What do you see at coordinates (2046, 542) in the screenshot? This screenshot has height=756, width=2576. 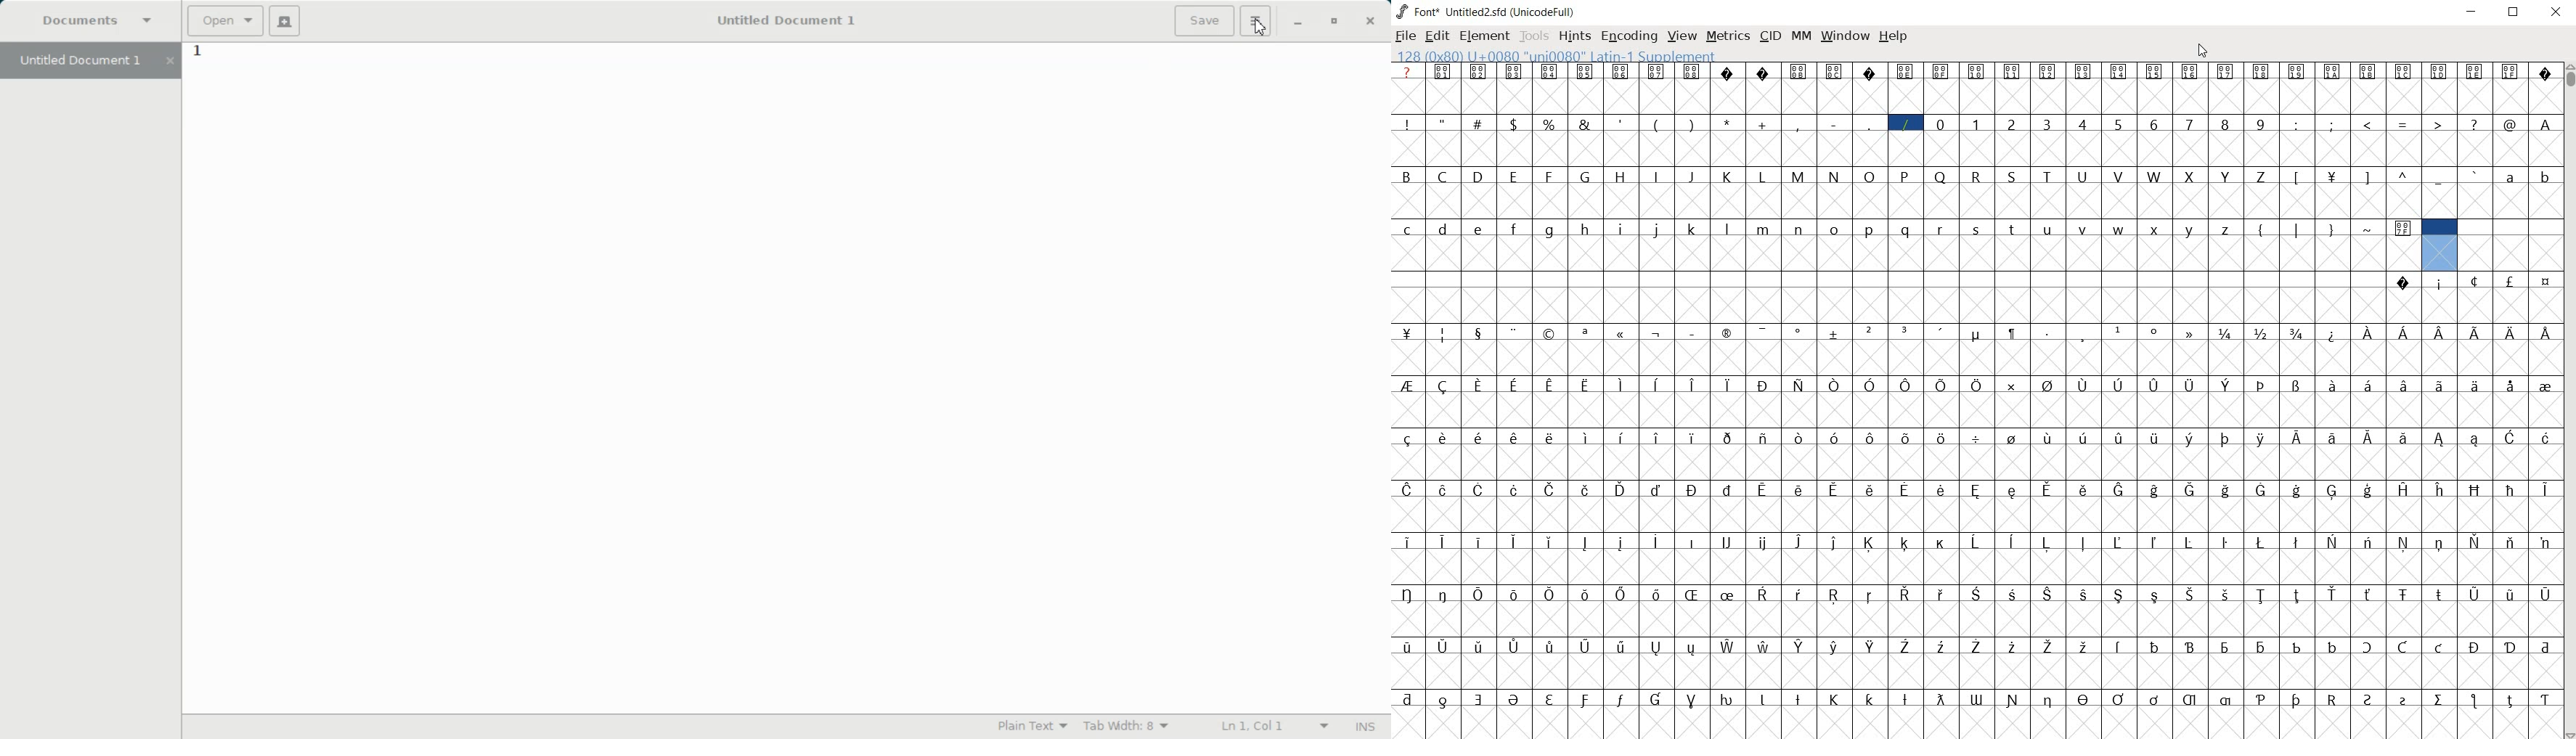 I see `Symbol` at bounding box center [2046, 542].